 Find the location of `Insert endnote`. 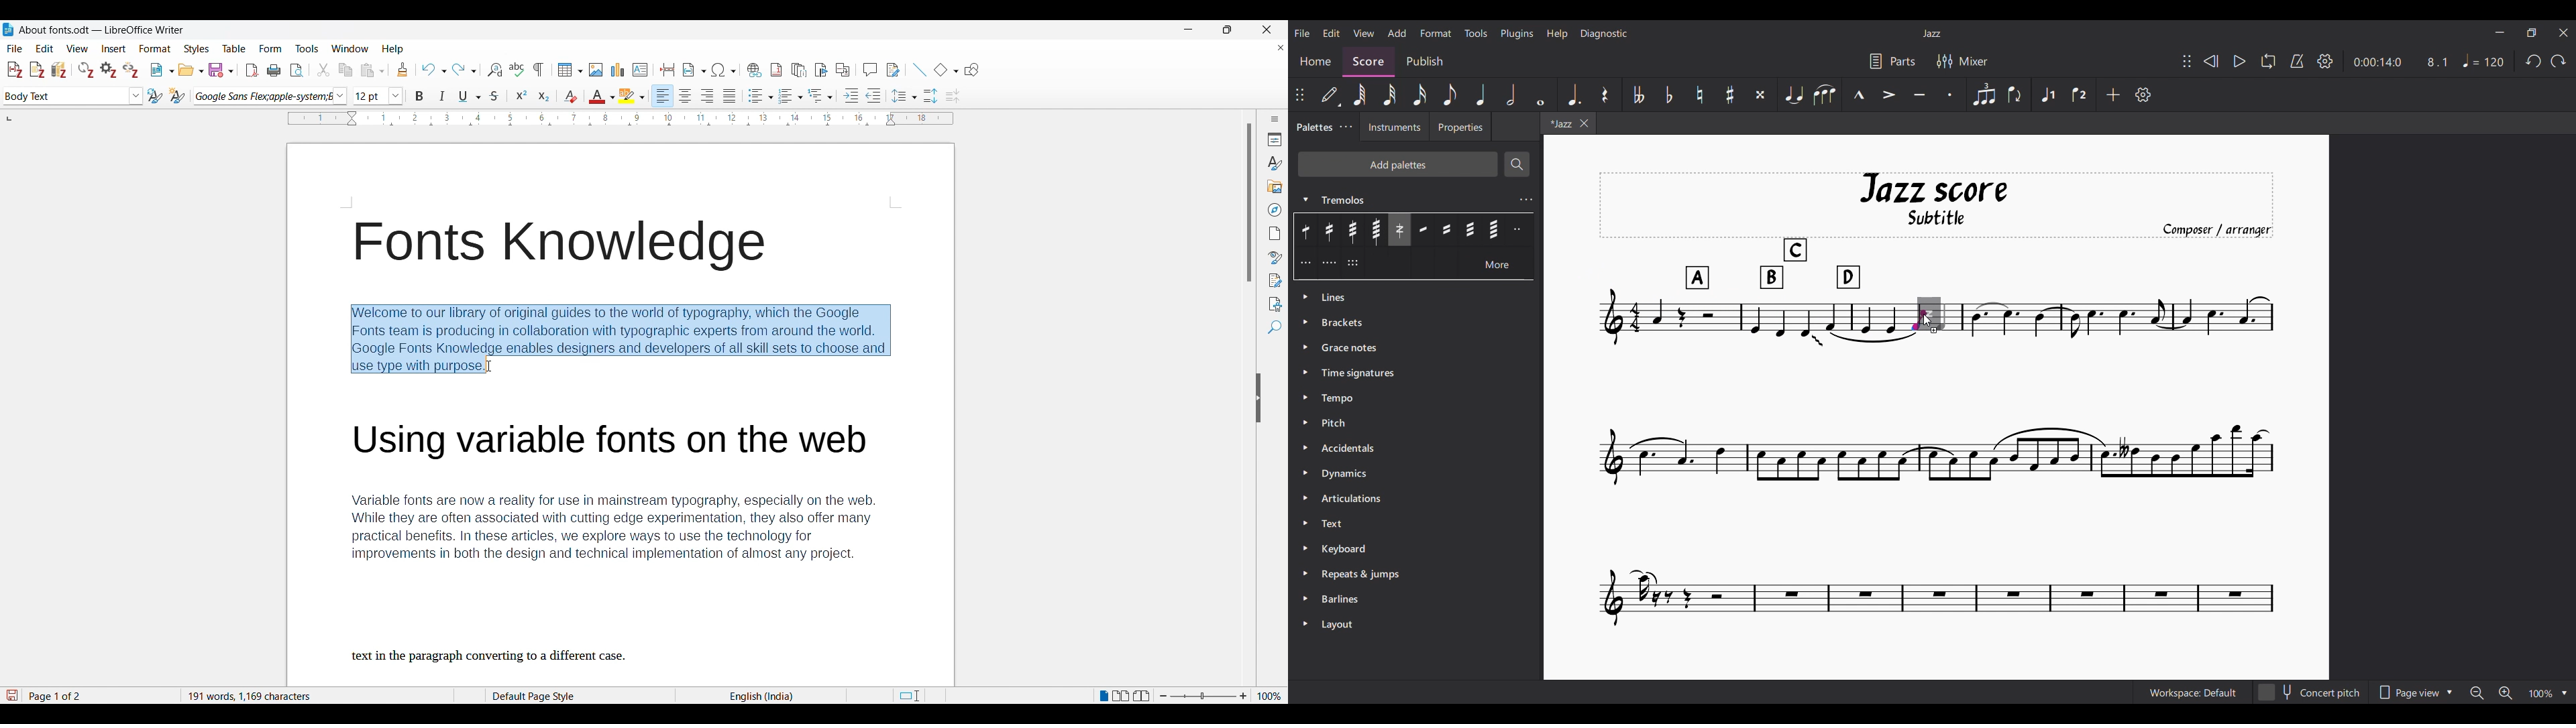

Insert endnote is located at coordinates (799, 70).